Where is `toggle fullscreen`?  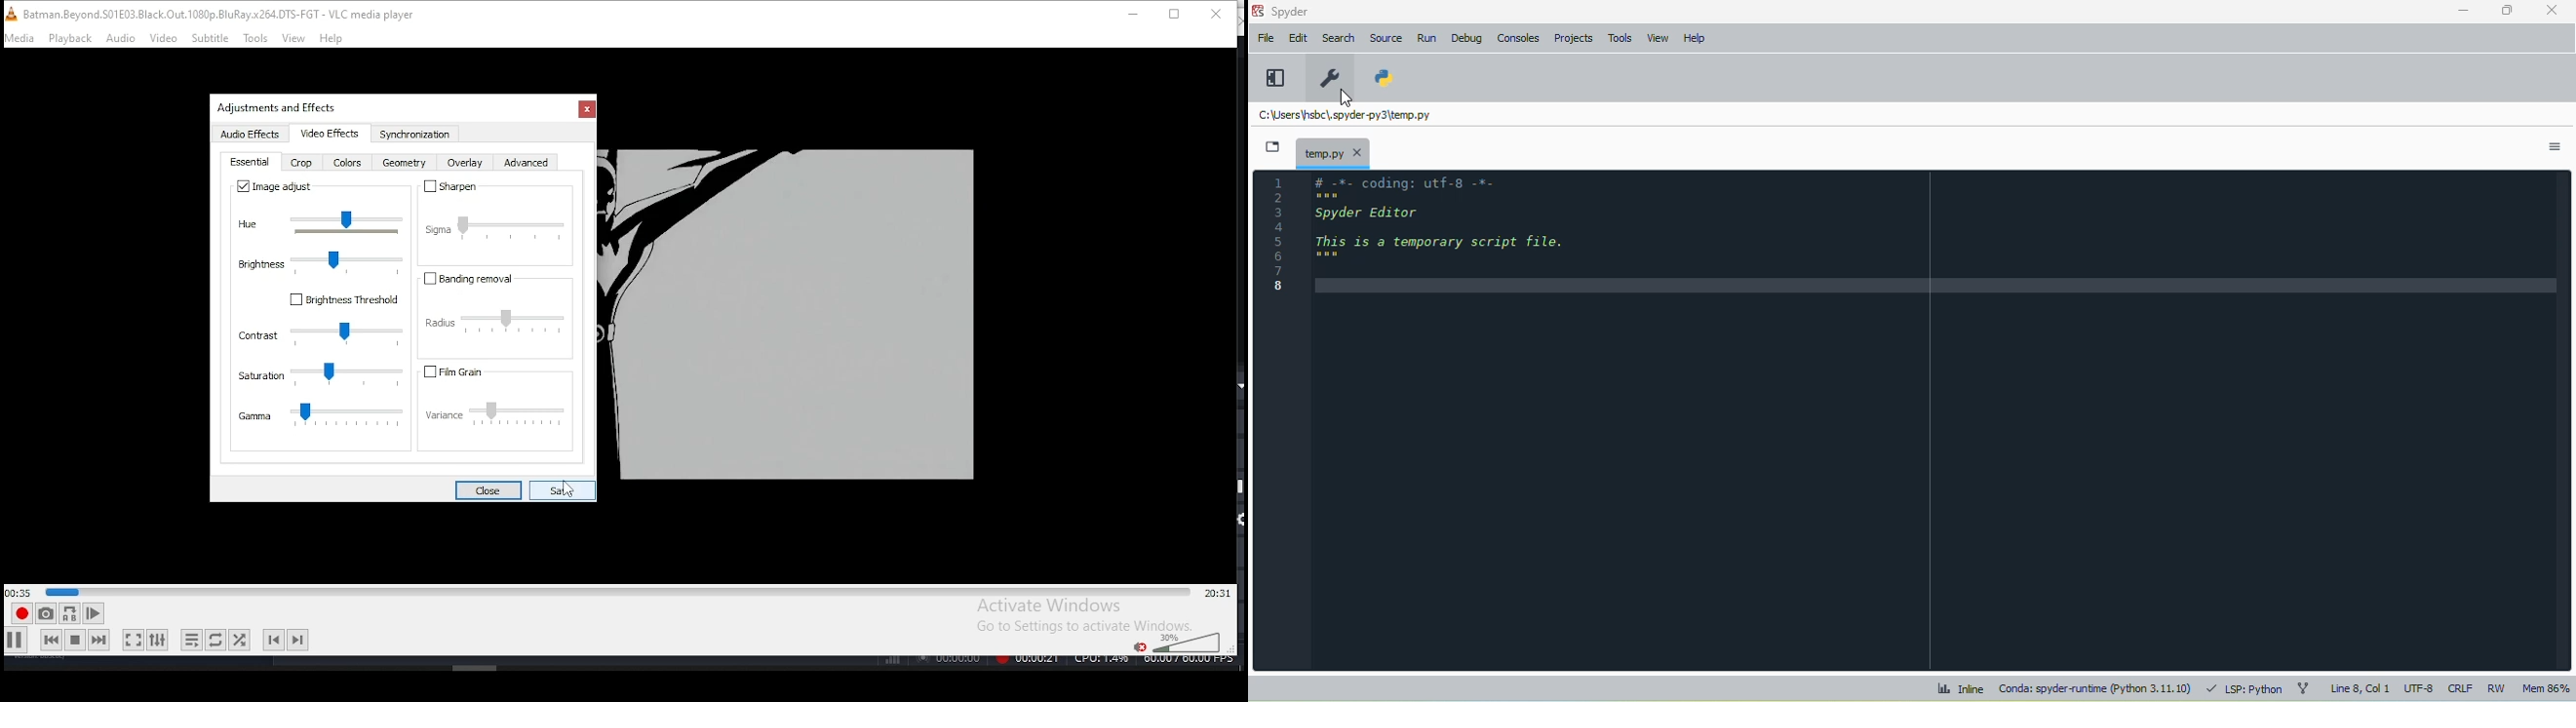 toggle fullscreen is located at coordinates (134, 642).